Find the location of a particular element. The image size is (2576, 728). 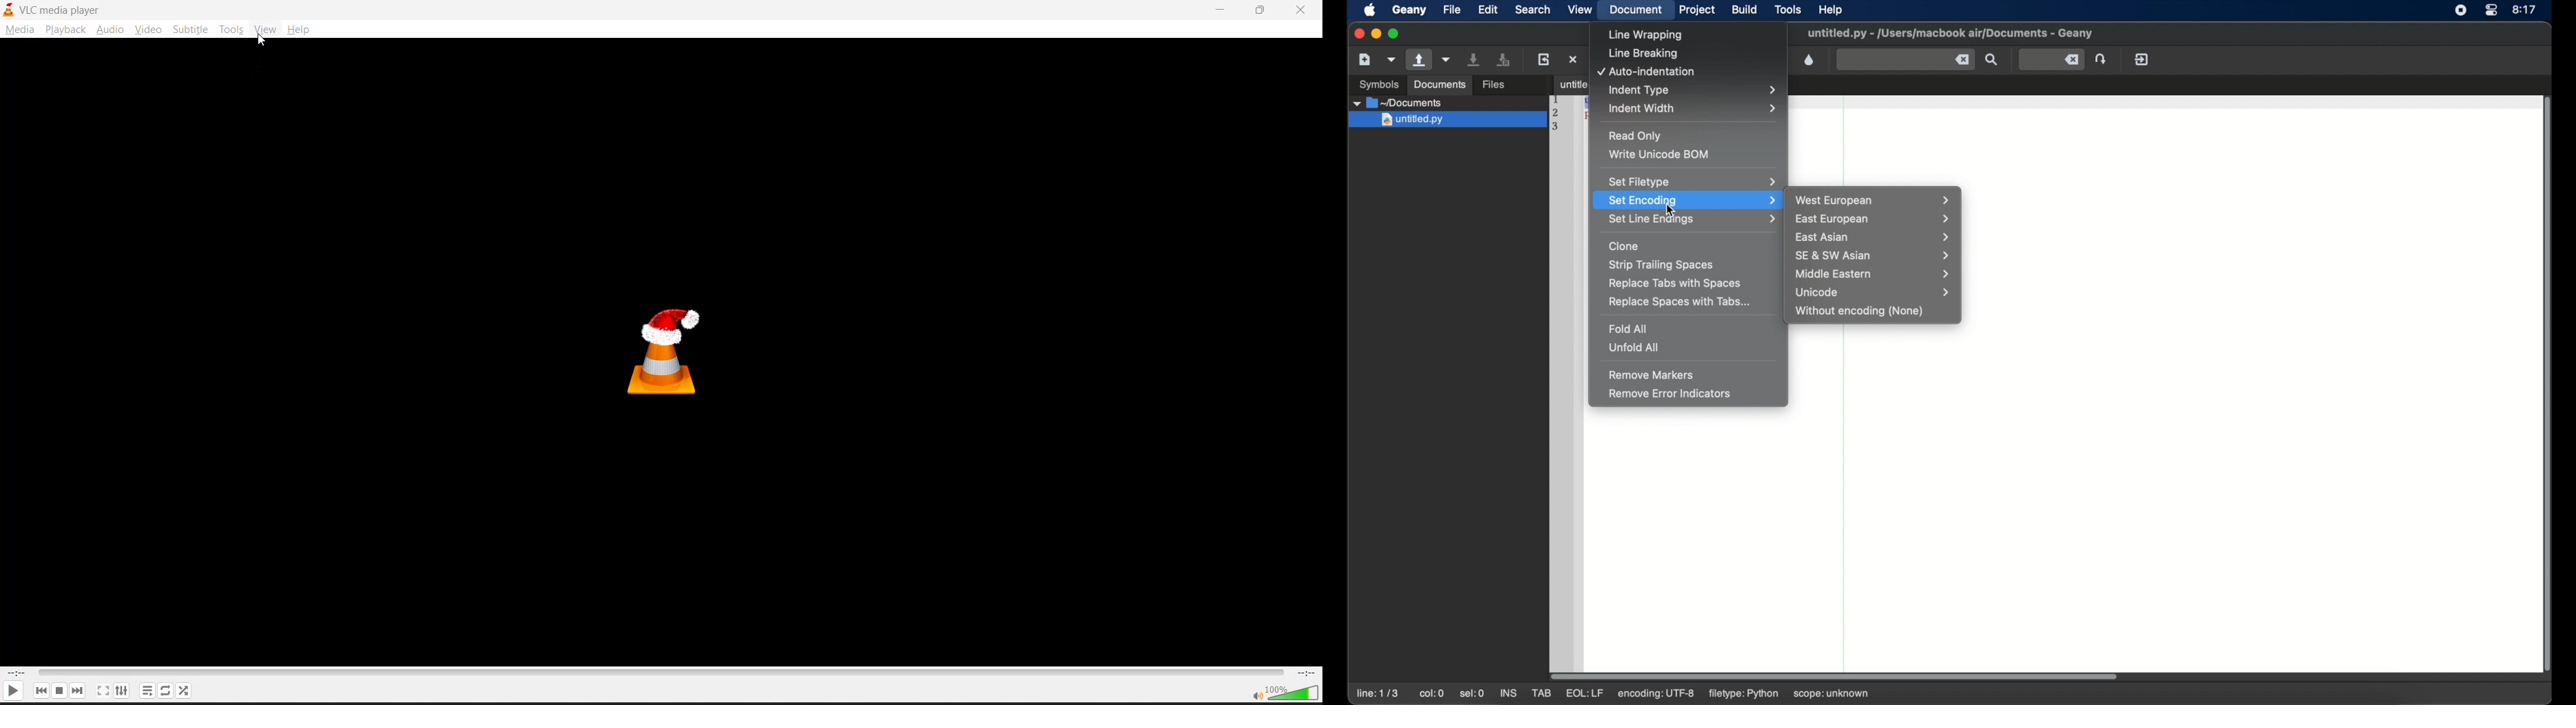

save all open files is located at coordinates (1503, 59).